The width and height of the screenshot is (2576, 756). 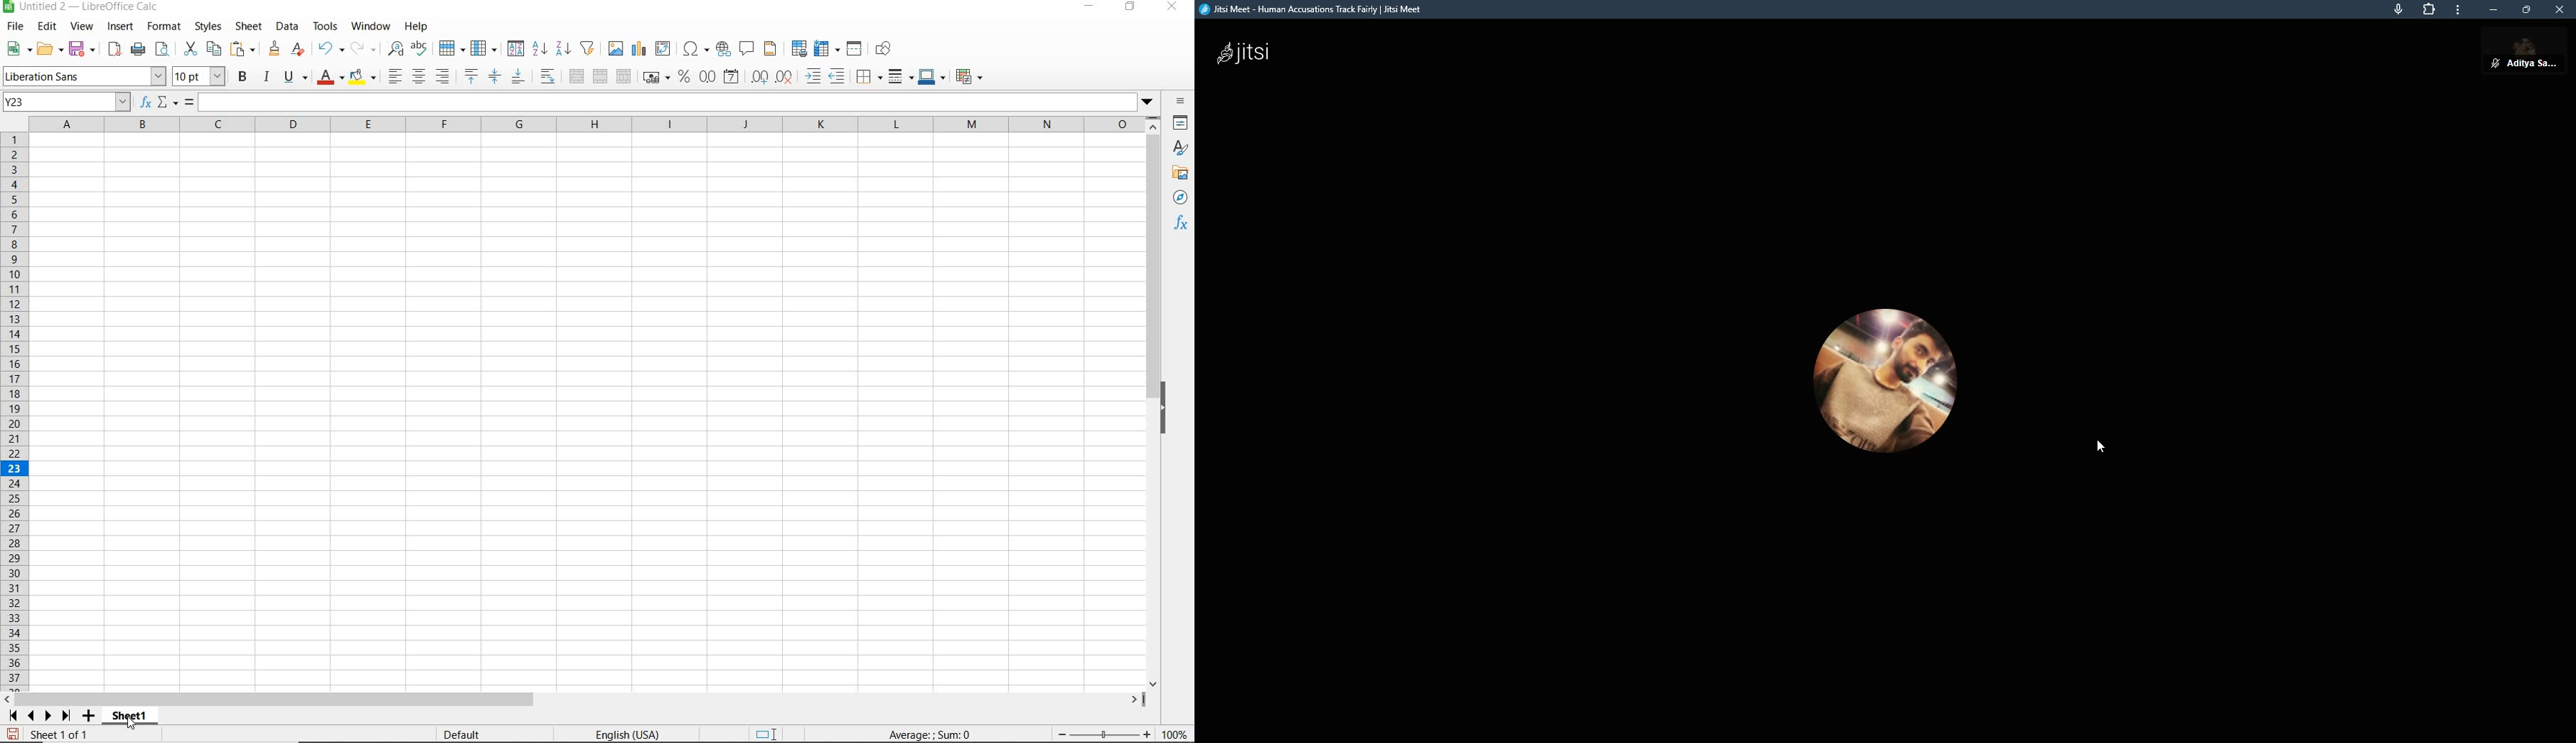 I want to click on ALIGN RIGHT, so click(x=442, y=77).